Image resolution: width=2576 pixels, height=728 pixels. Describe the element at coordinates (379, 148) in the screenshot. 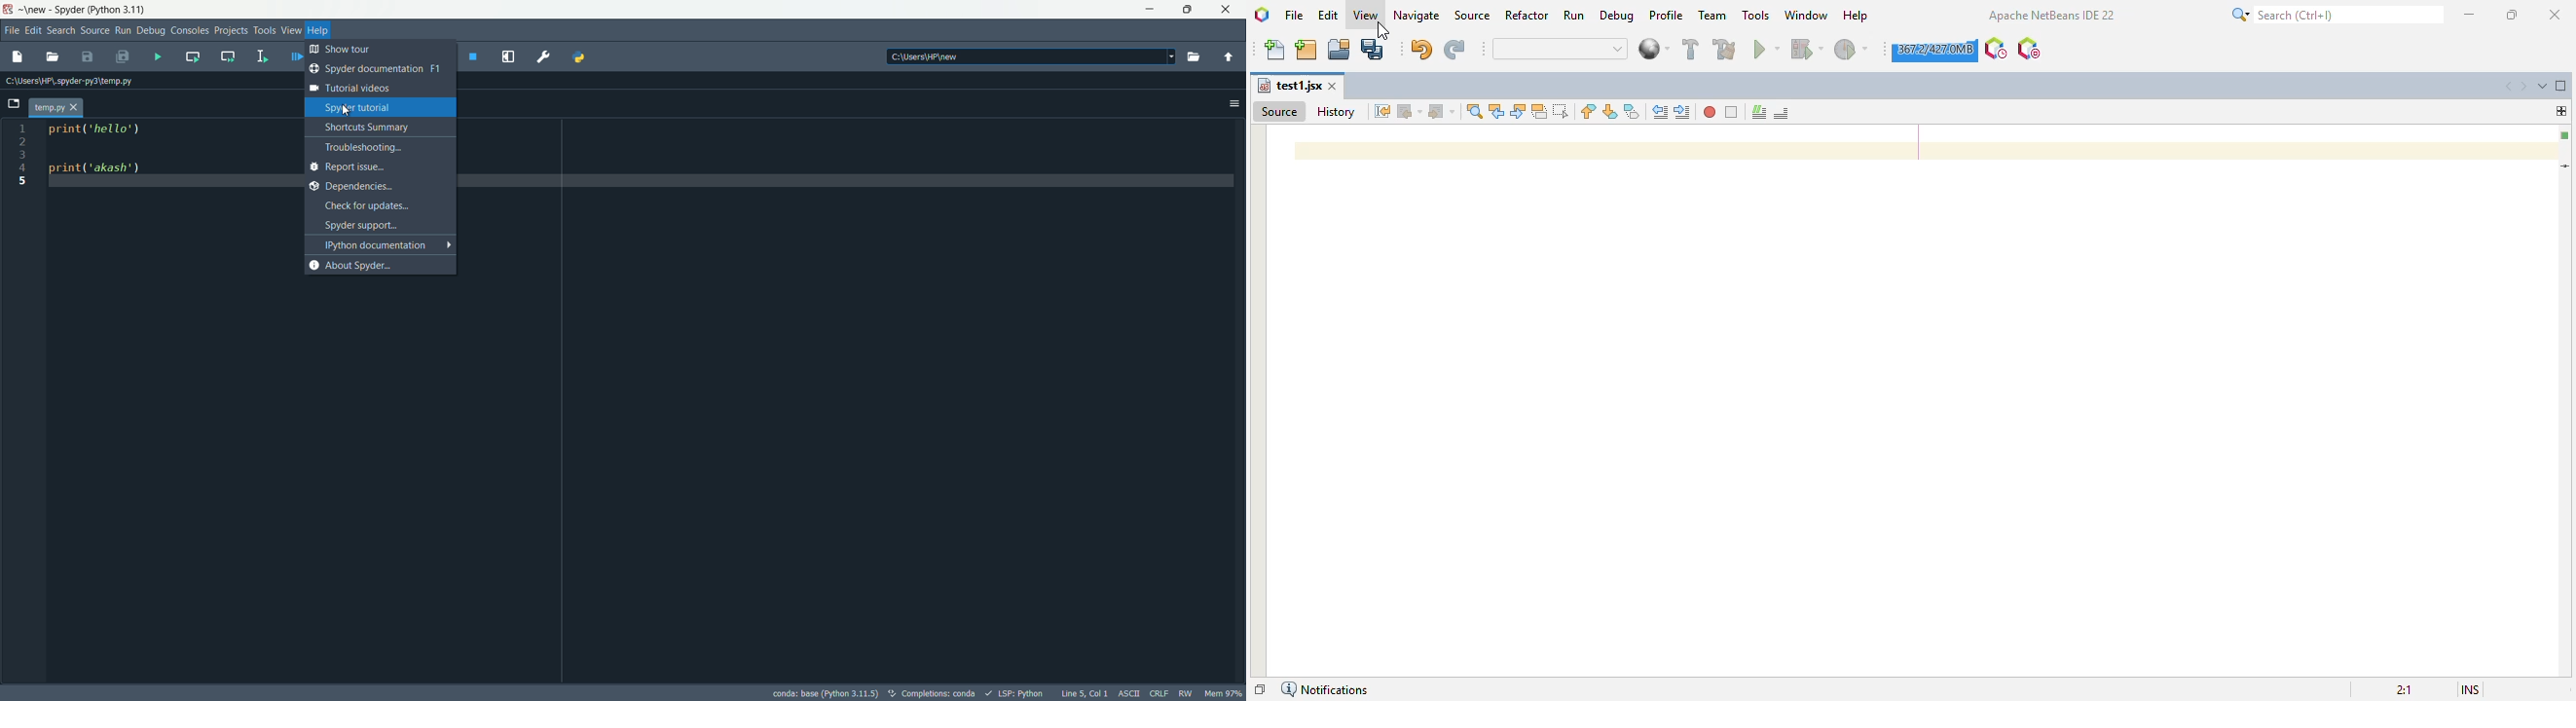

I see `troubleshooting` at that location.